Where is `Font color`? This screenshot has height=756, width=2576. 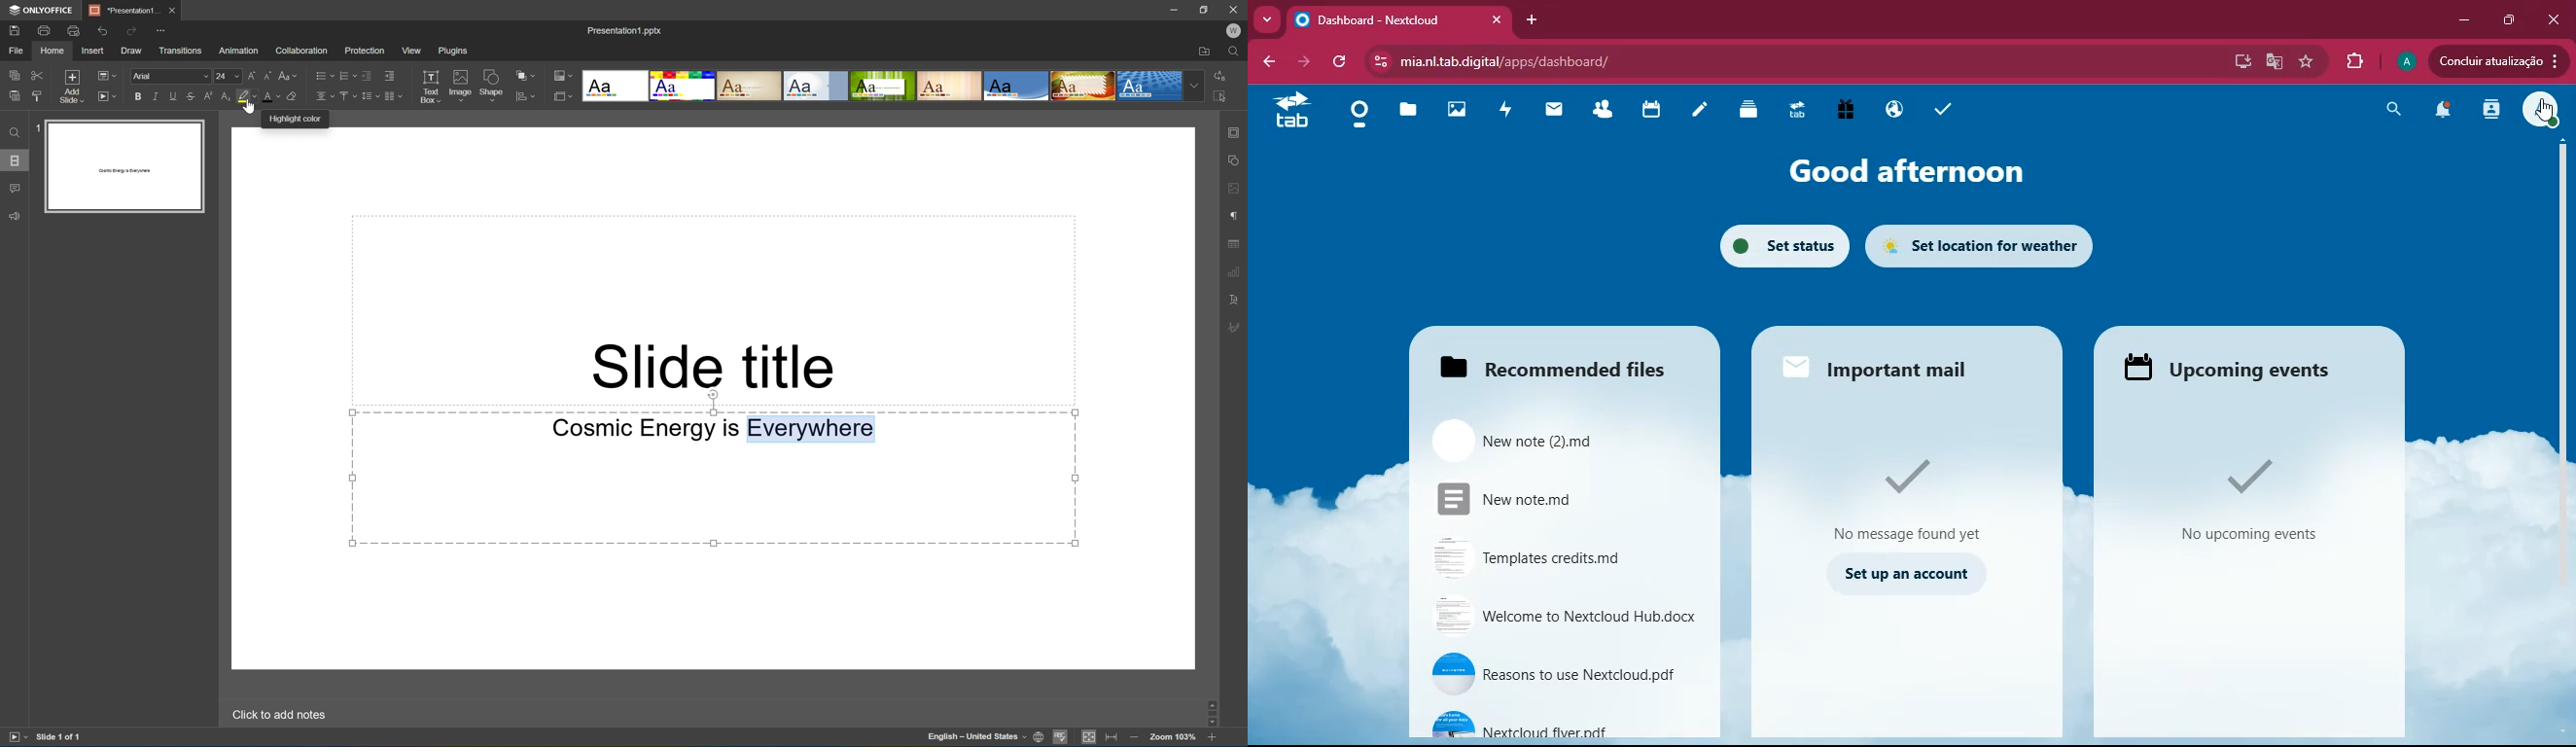 Font color is located at coordinates (273, 95).